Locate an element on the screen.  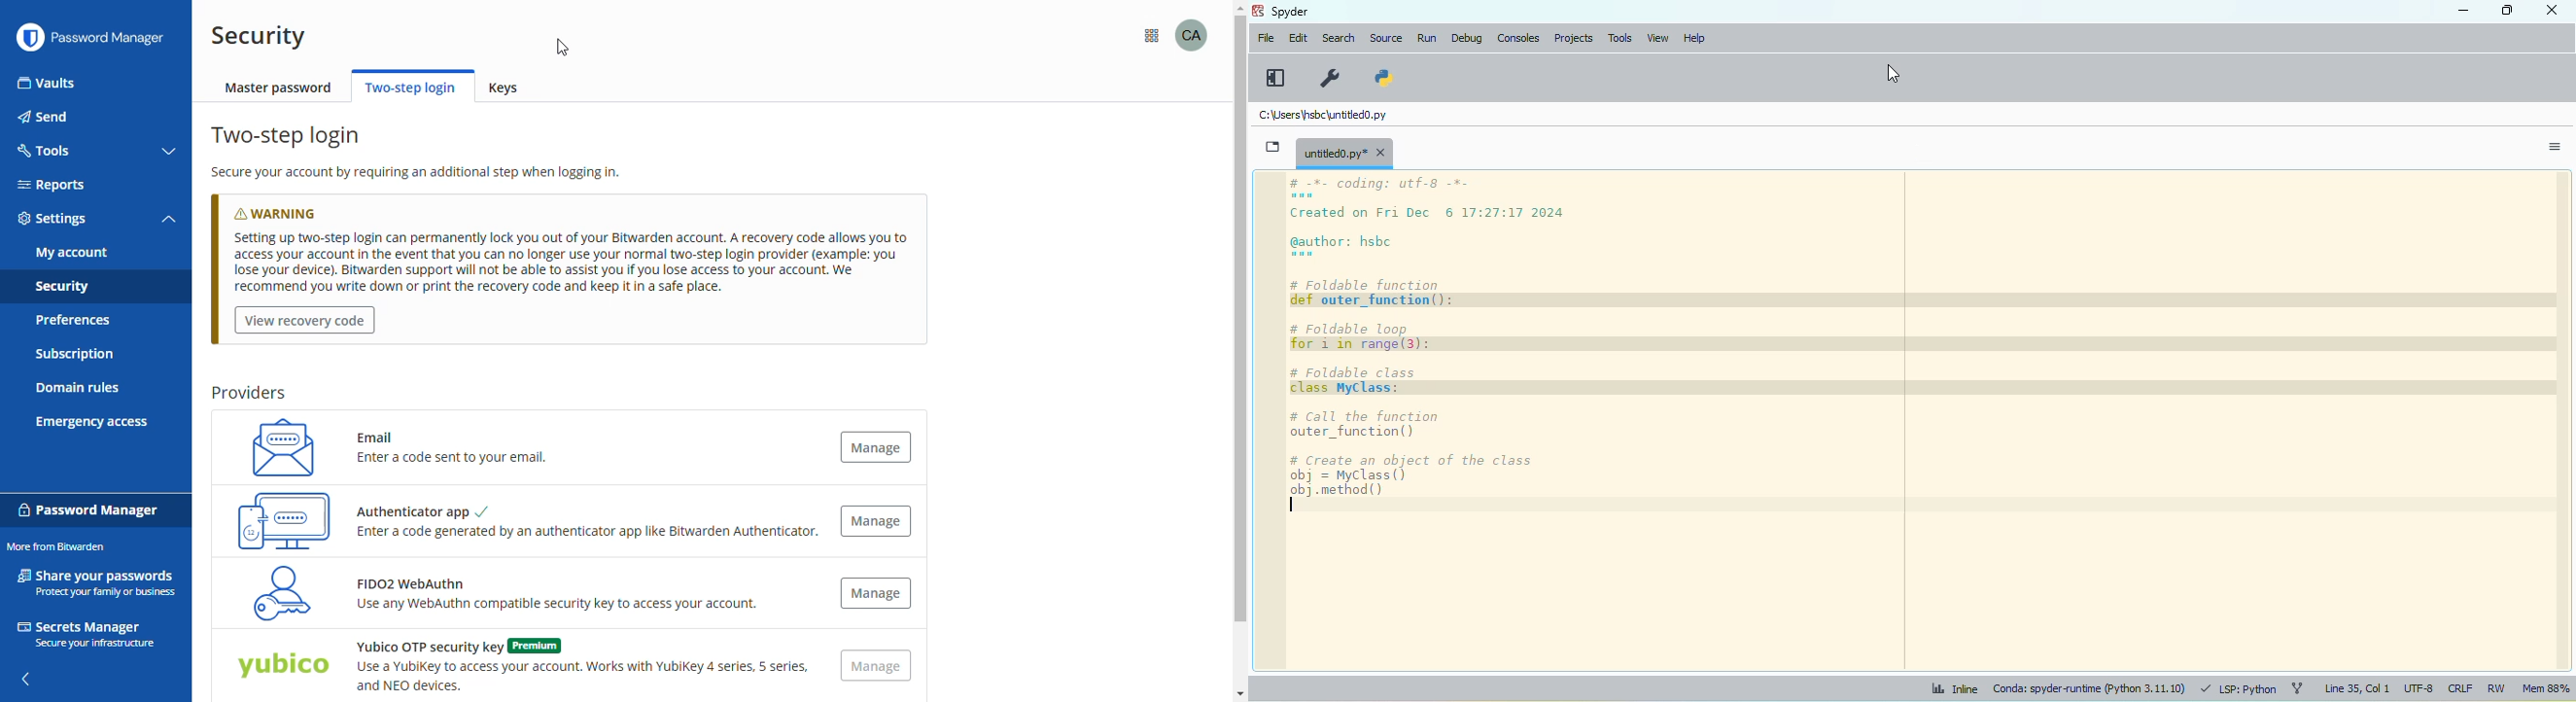
close is located at coordinates (2553, 9).